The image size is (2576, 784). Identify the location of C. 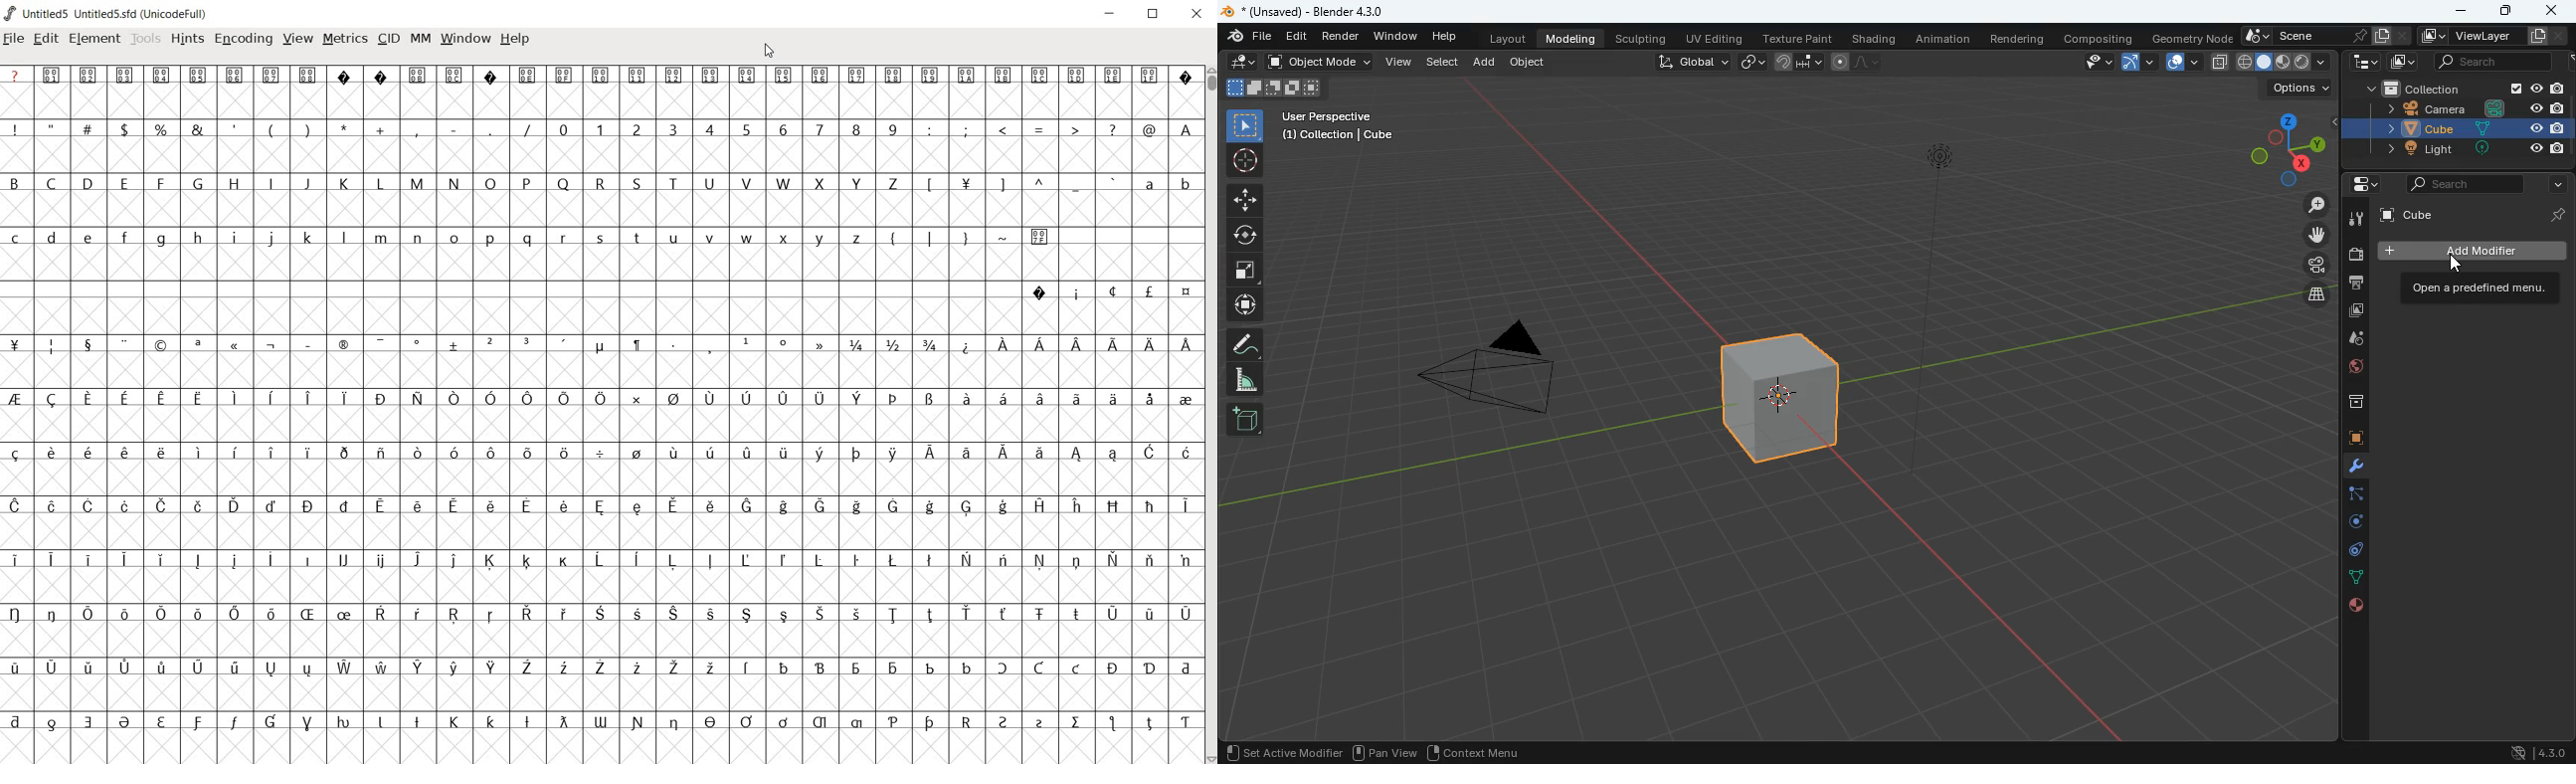
(53, 185).